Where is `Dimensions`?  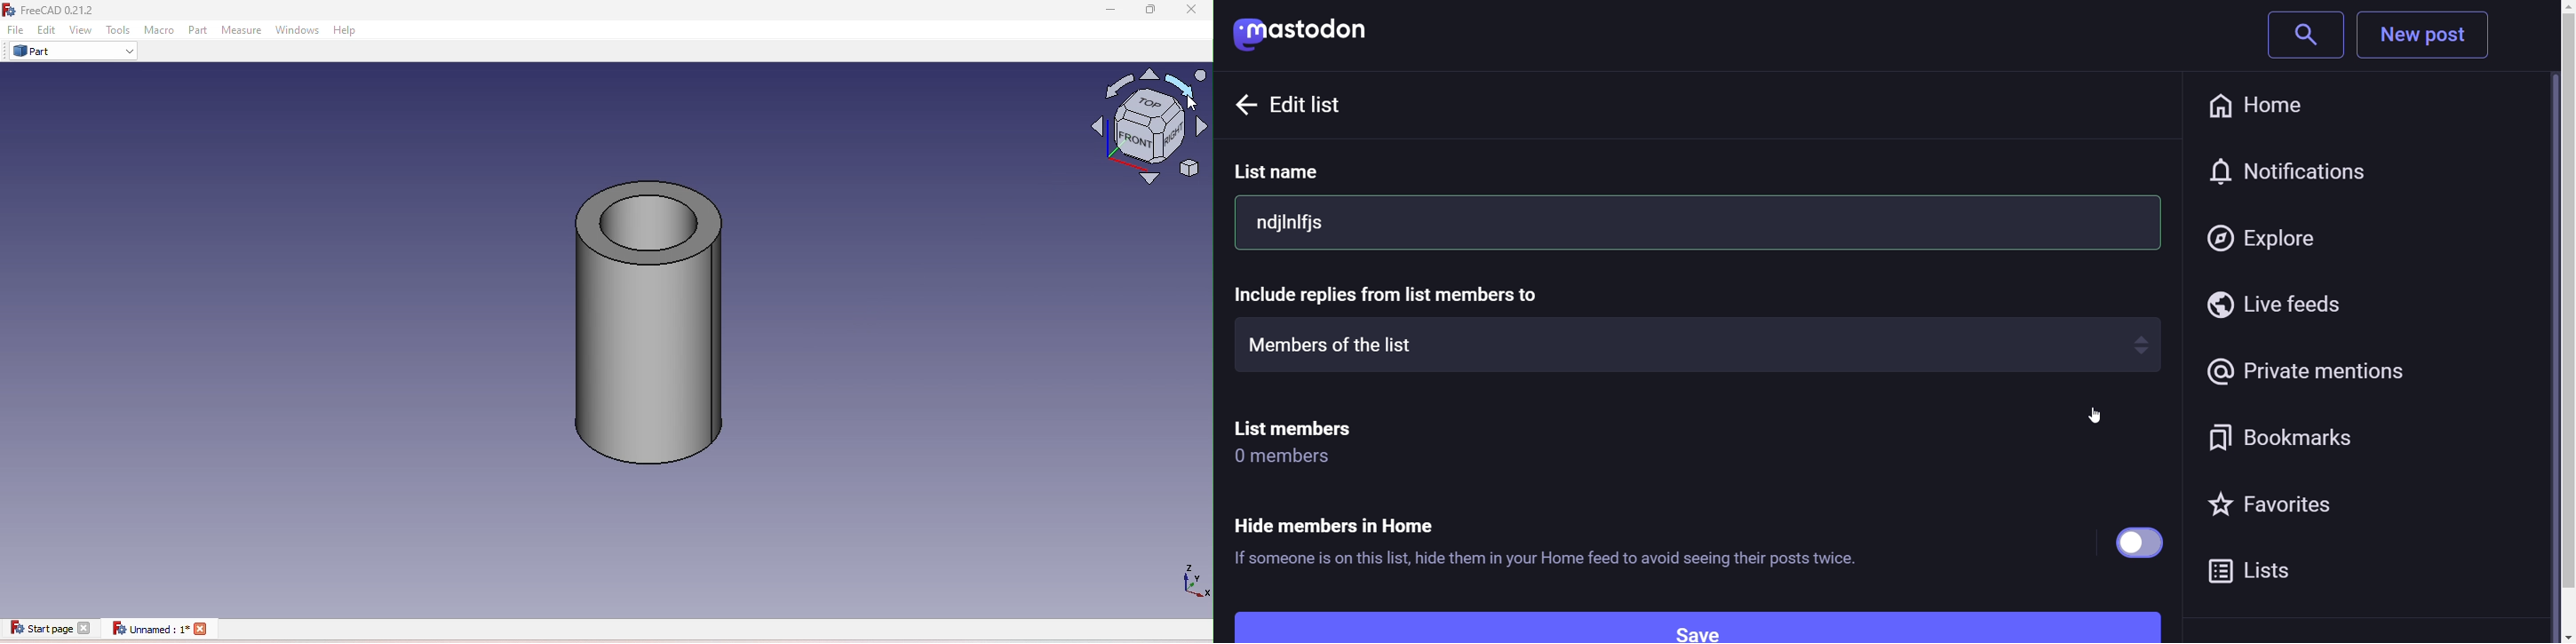 Dimensions is located at coordinates (1187, 582).